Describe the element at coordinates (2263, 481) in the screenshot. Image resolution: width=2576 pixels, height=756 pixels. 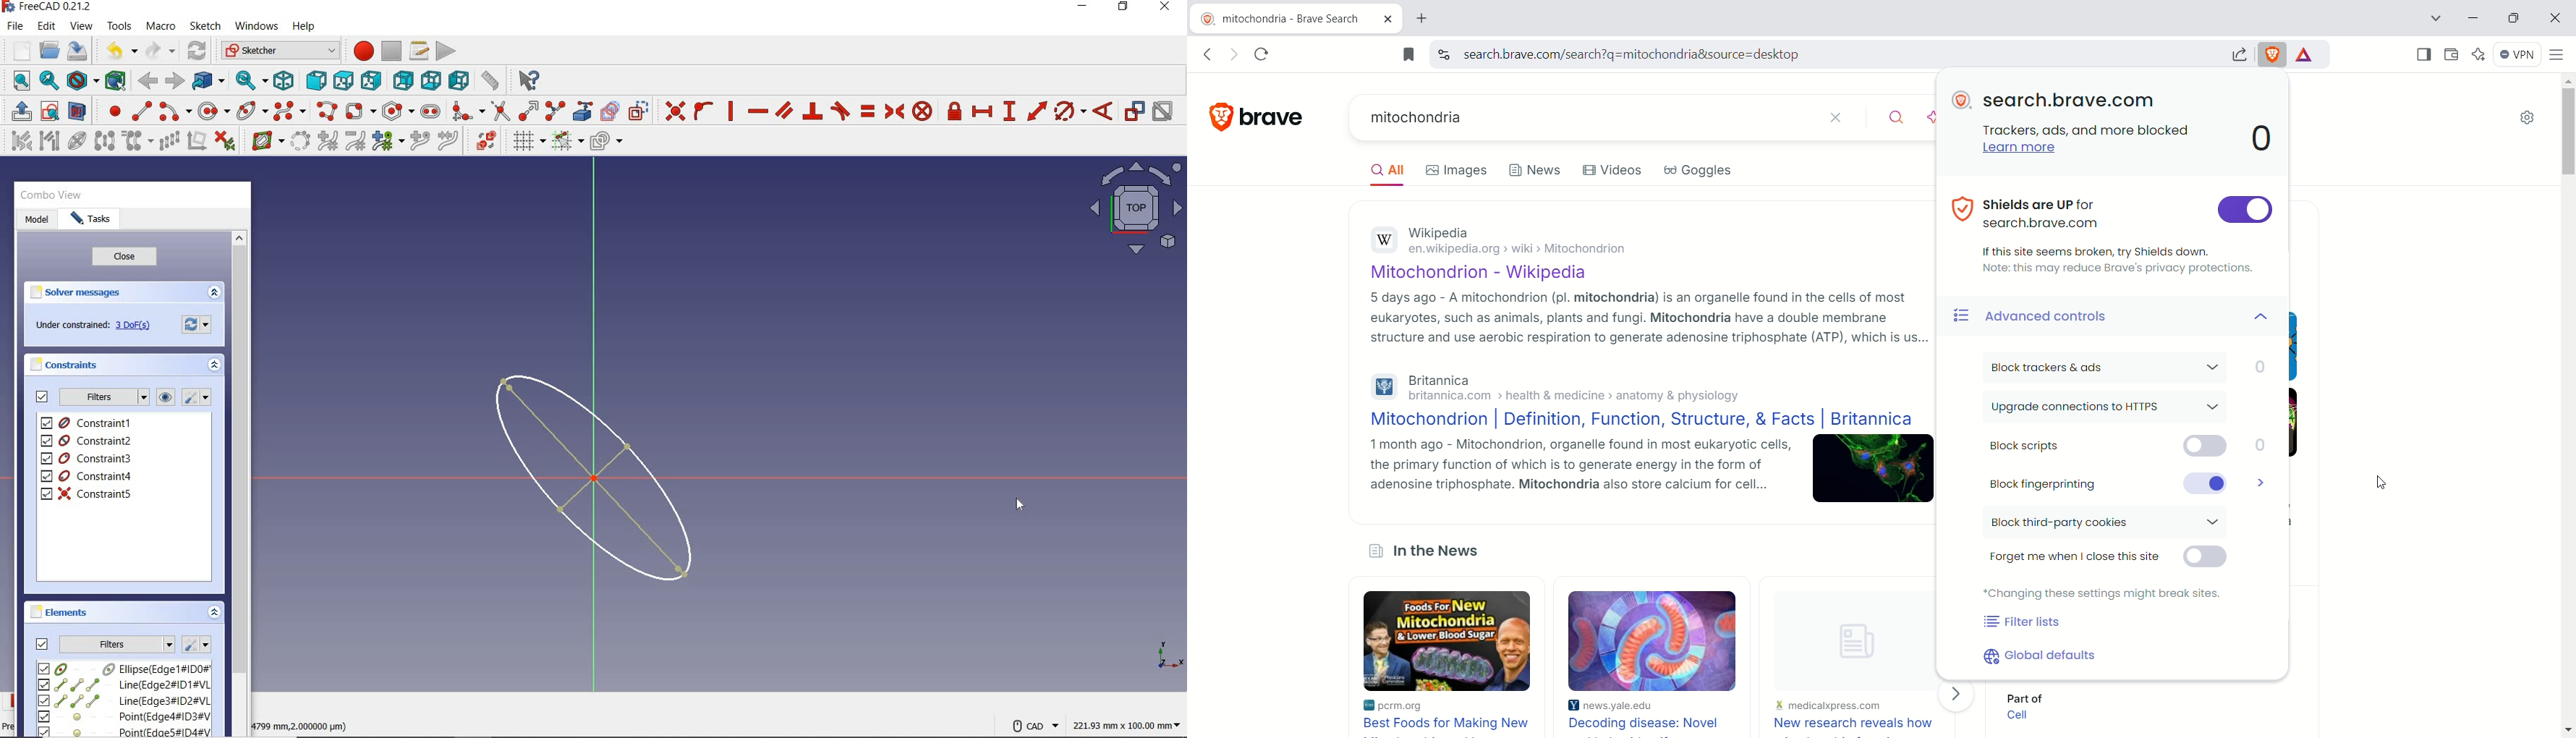
I see `Block fingerprinting` at that location.